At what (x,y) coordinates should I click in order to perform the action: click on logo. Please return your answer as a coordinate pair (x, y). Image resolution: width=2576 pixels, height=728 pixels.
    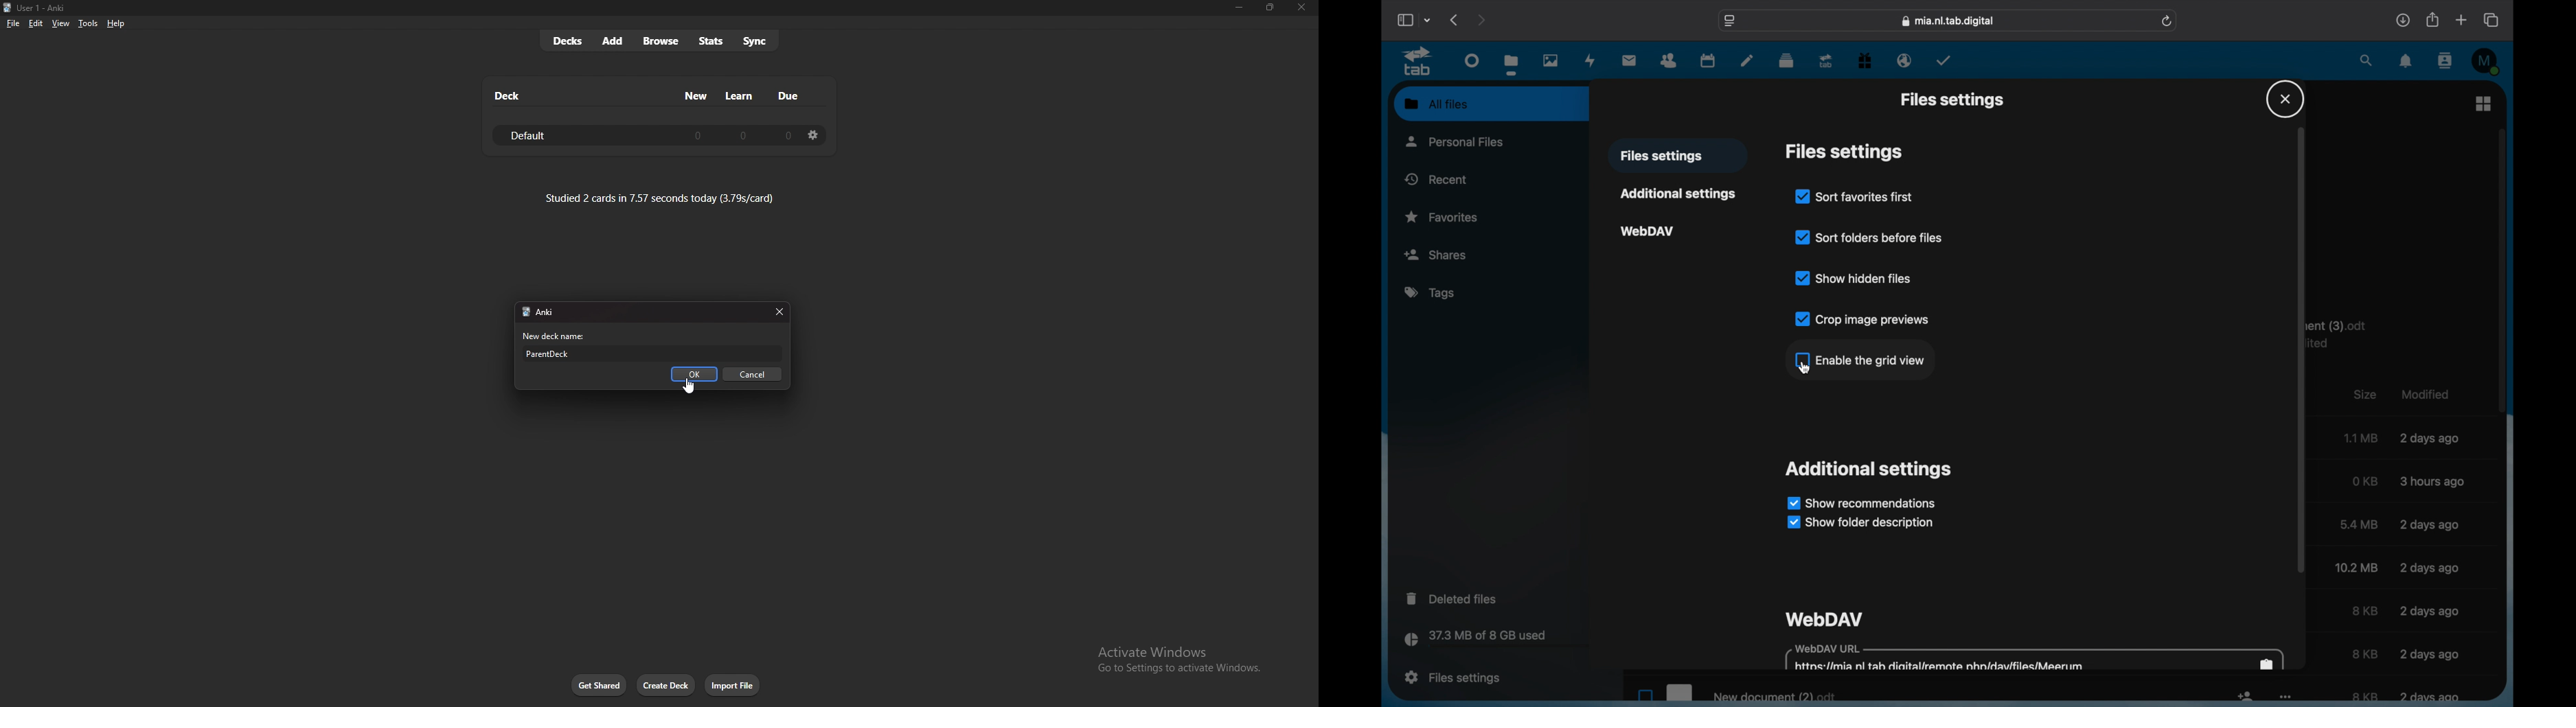
    Looking at the image, I should click on (524, 312).